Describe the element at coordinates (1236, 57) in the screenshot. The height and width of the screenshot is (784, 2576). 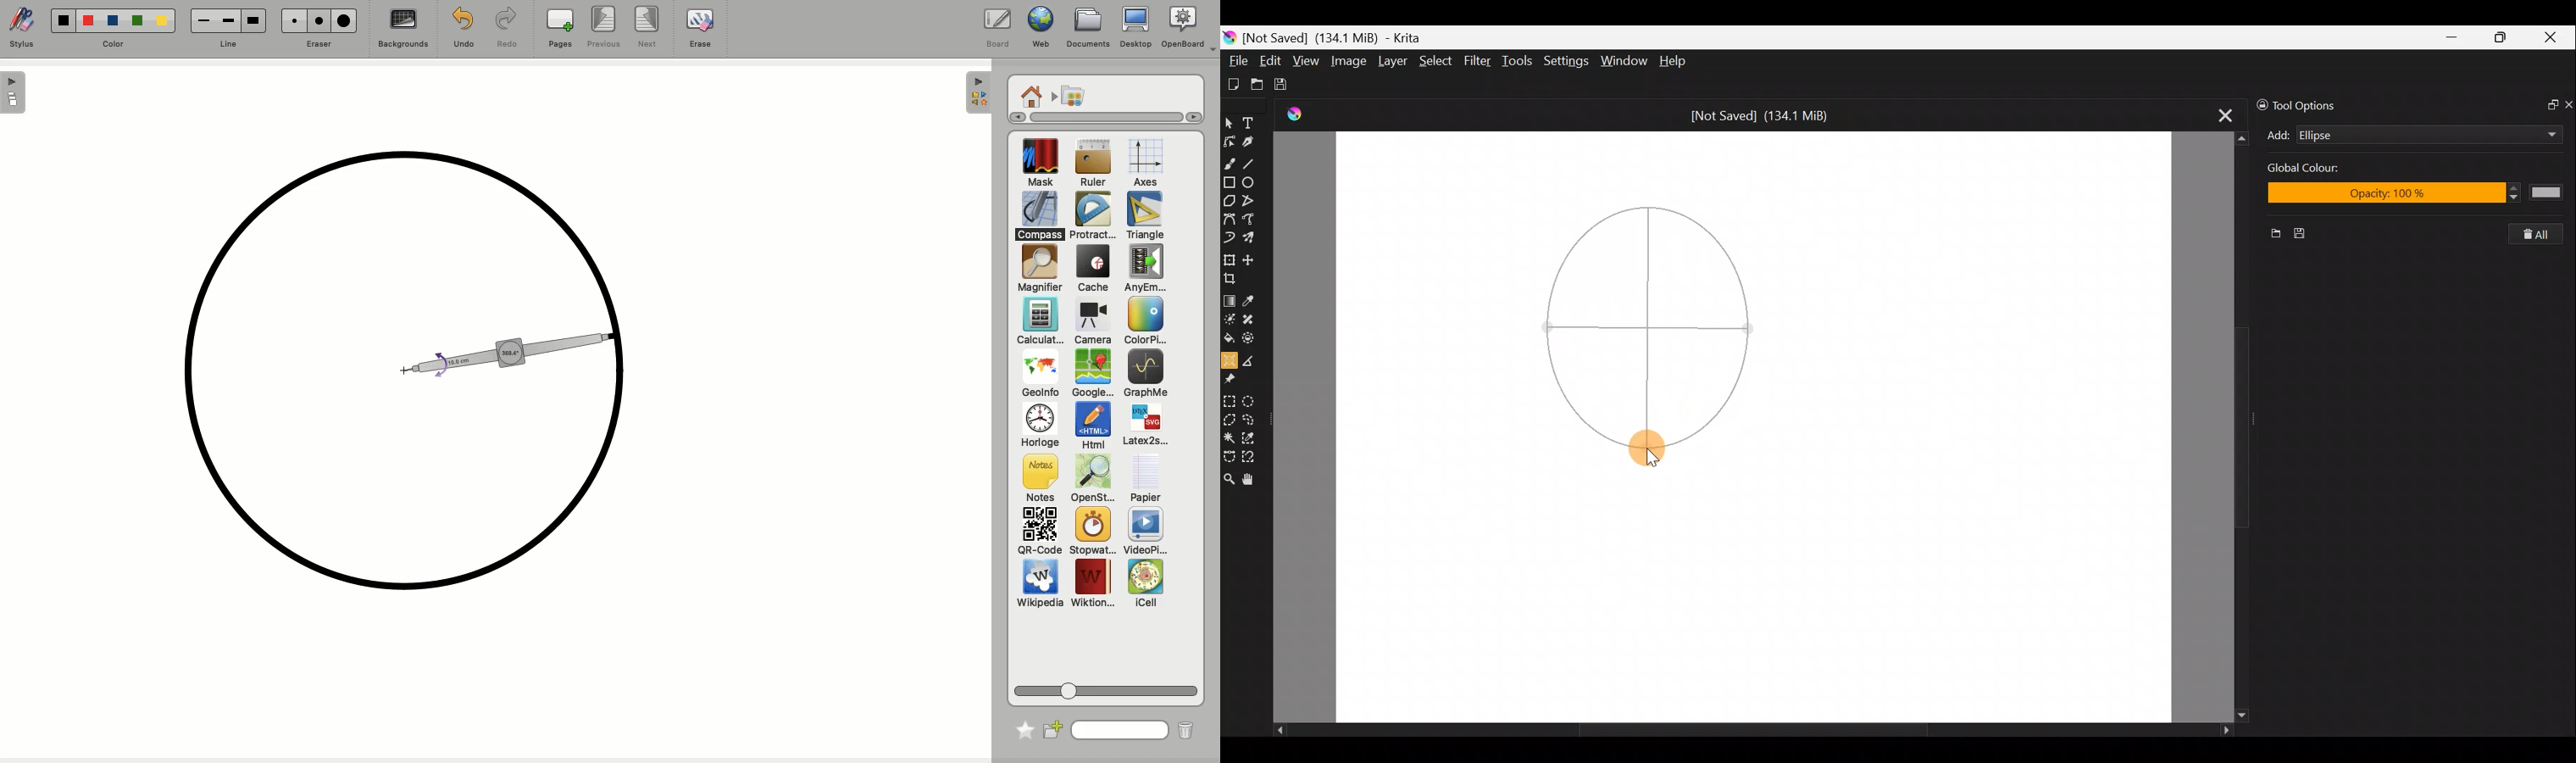
I see `File` at that location.